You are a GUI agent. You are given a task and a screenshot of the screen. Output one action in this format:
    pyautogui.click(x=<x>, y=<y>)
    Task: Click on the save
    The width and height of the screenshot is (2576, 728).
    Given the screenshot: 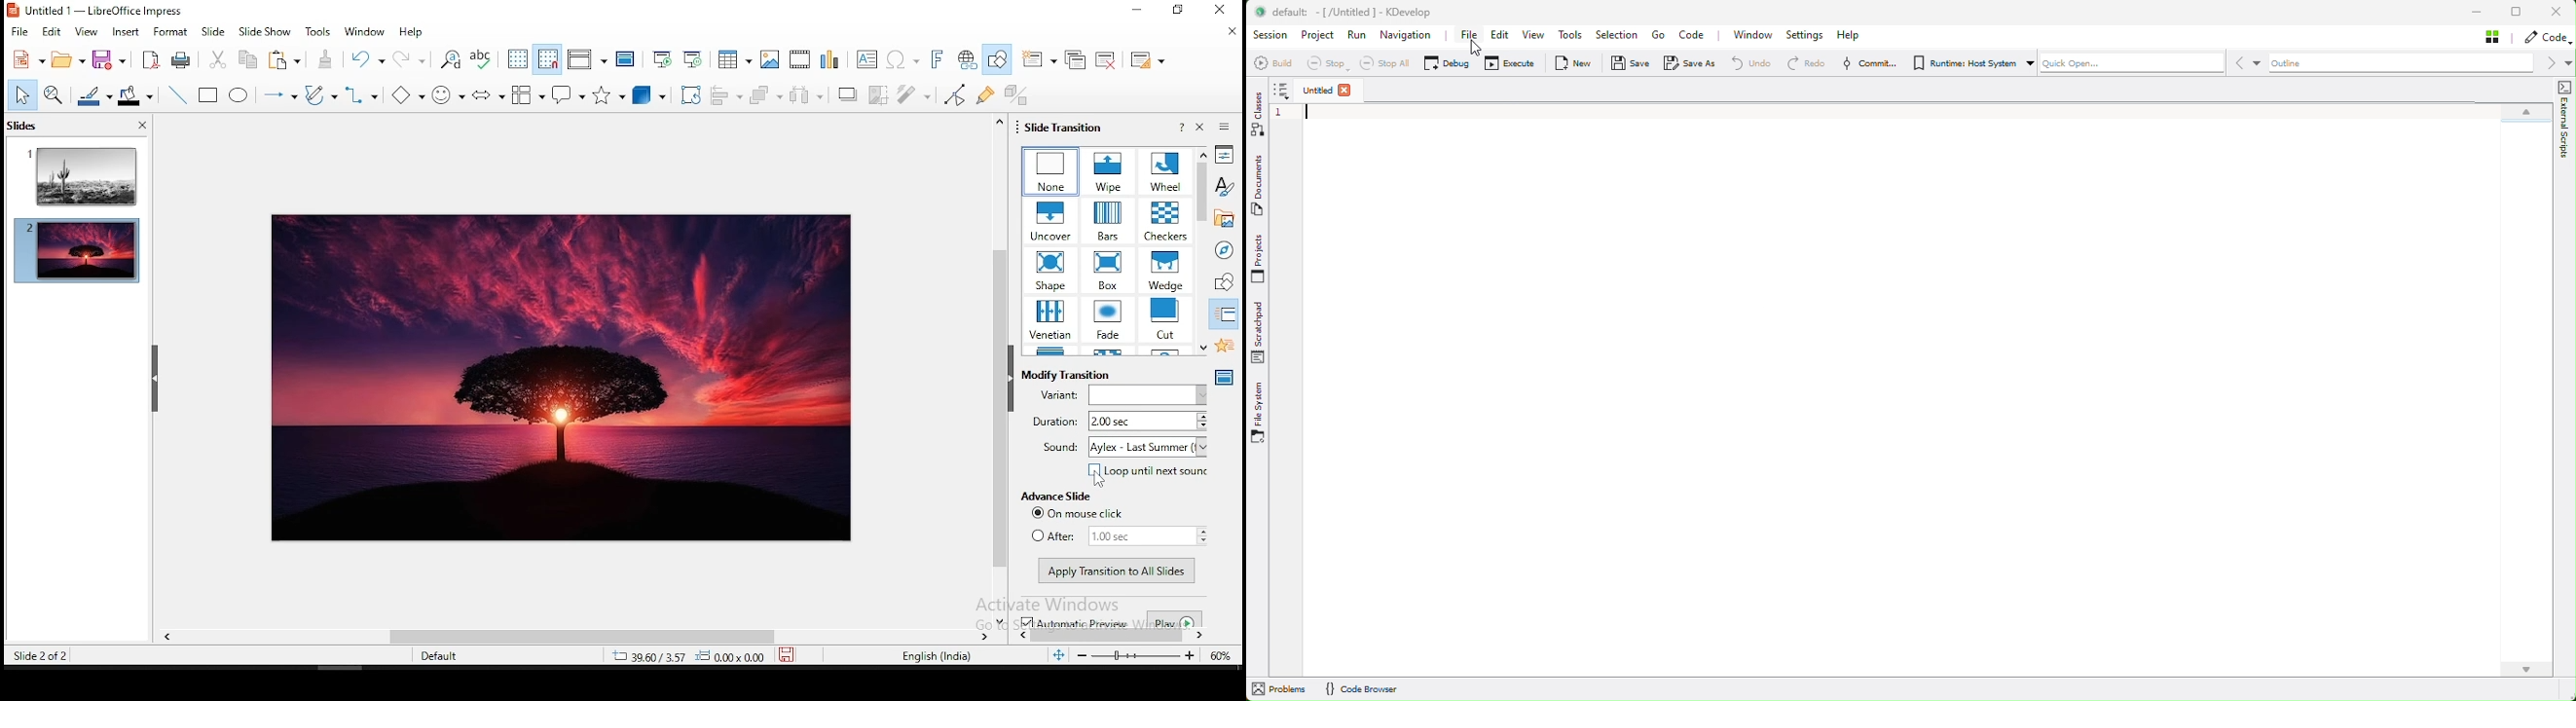 What is the action you would take?
    pyautogui.click(x=112, y=57)
    